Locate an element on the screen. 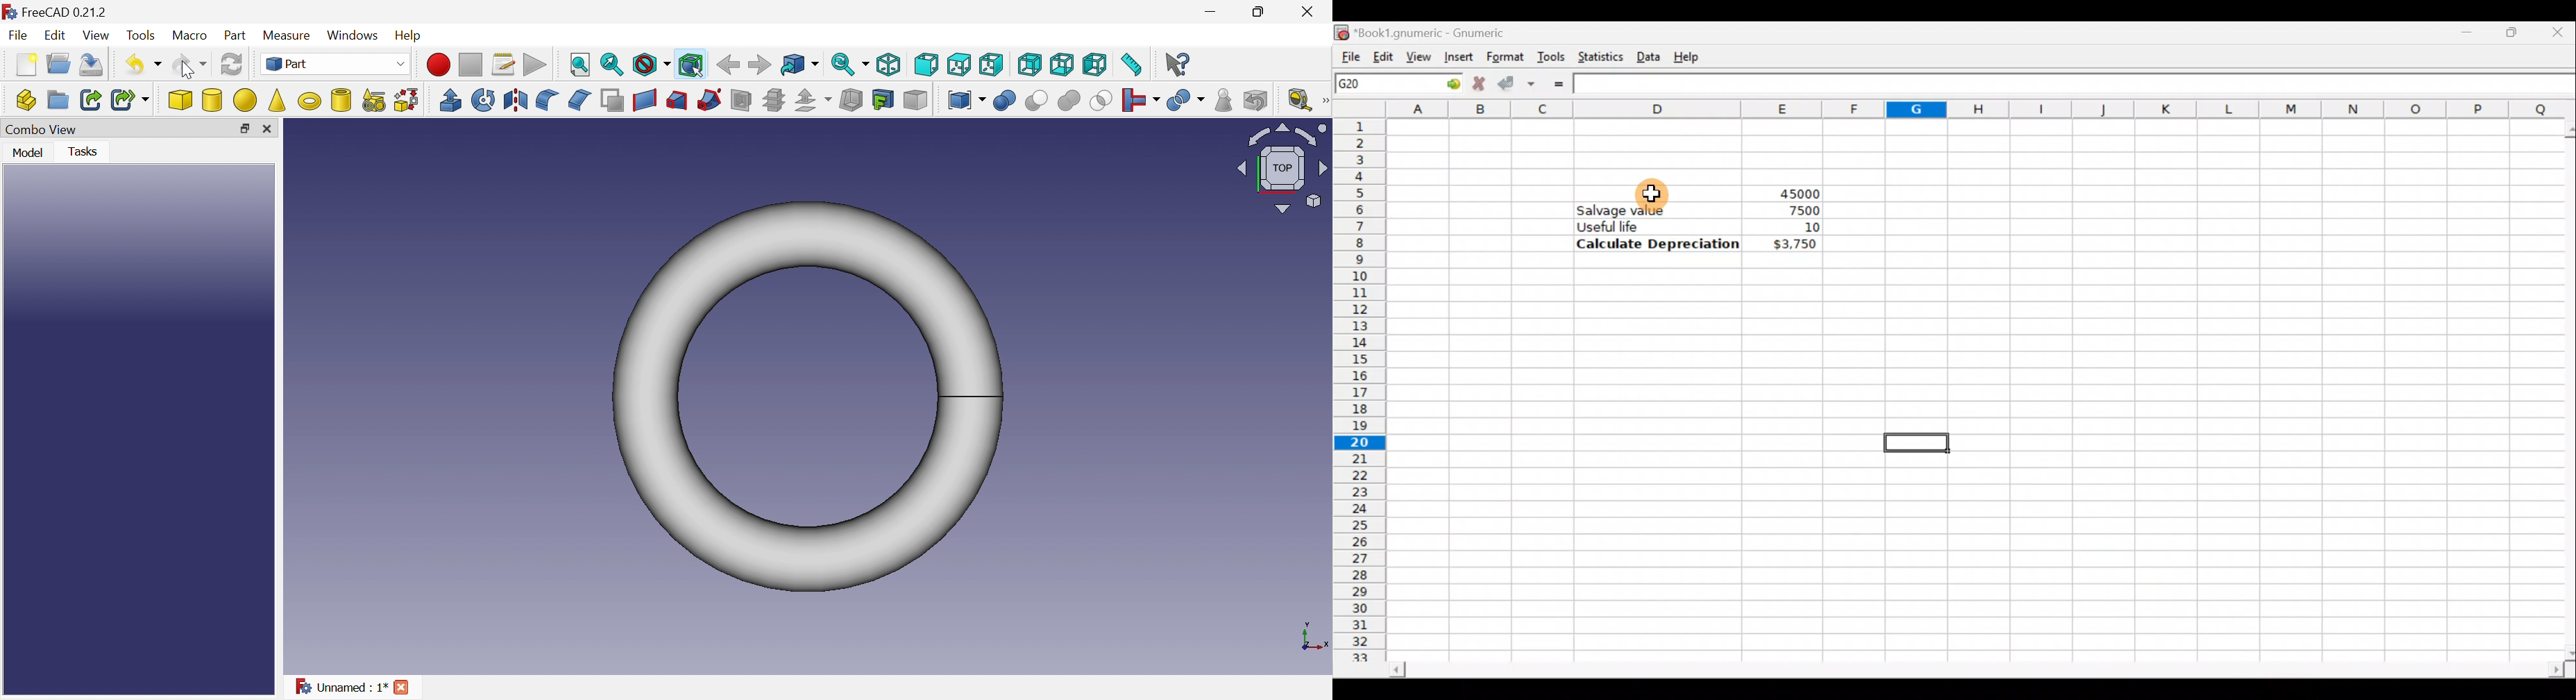 Image resolution: width=2576 pixels, height=700 pixels. Salvage value is located at coordinates (1646, 210).